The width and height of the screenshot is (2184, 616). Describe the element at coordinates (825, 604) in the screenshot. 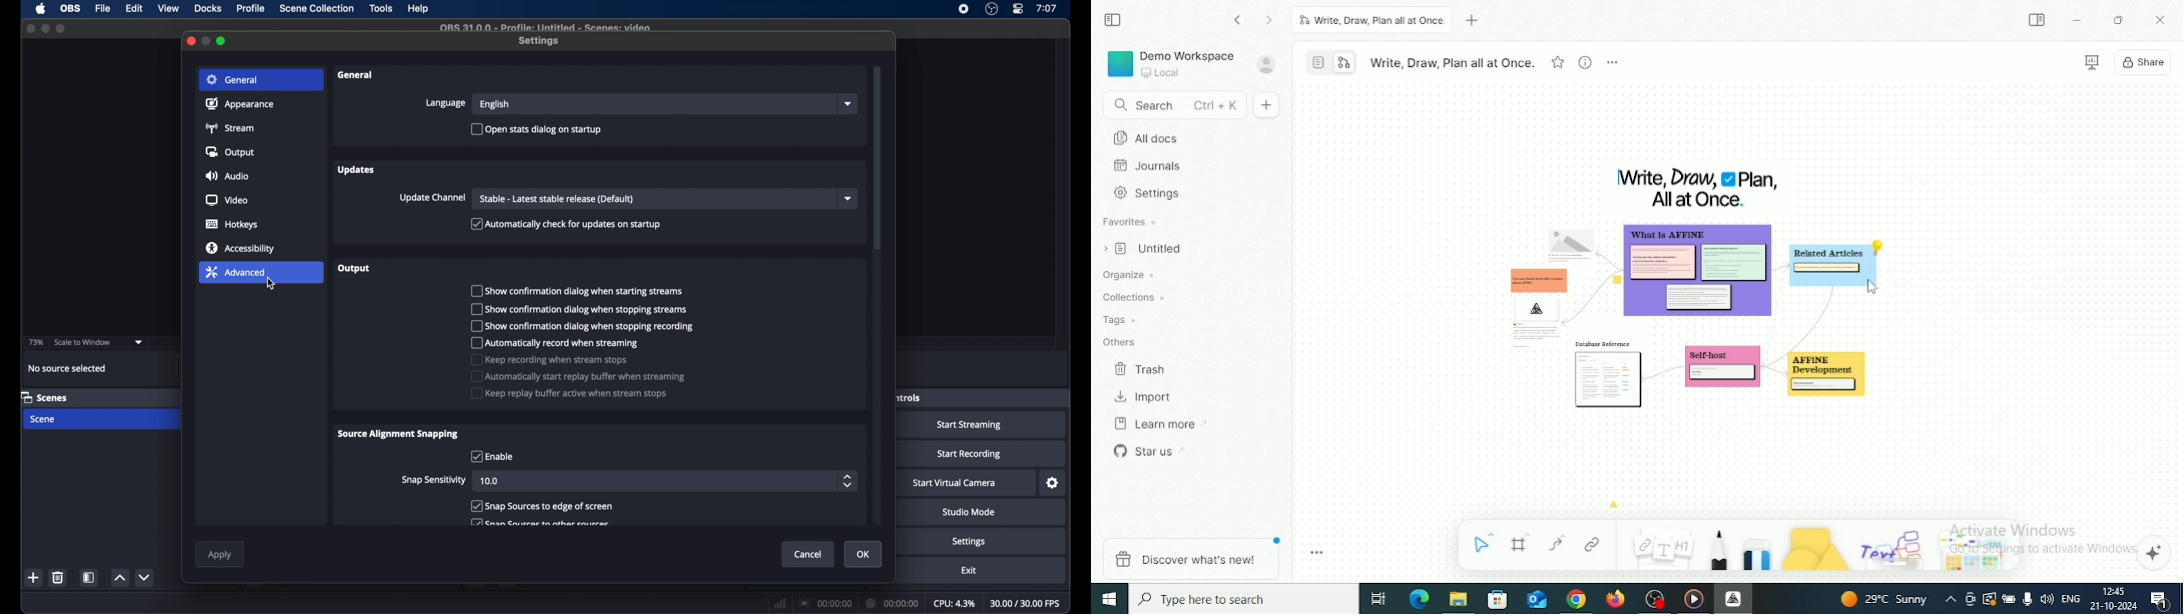

I see `connection` at that location.